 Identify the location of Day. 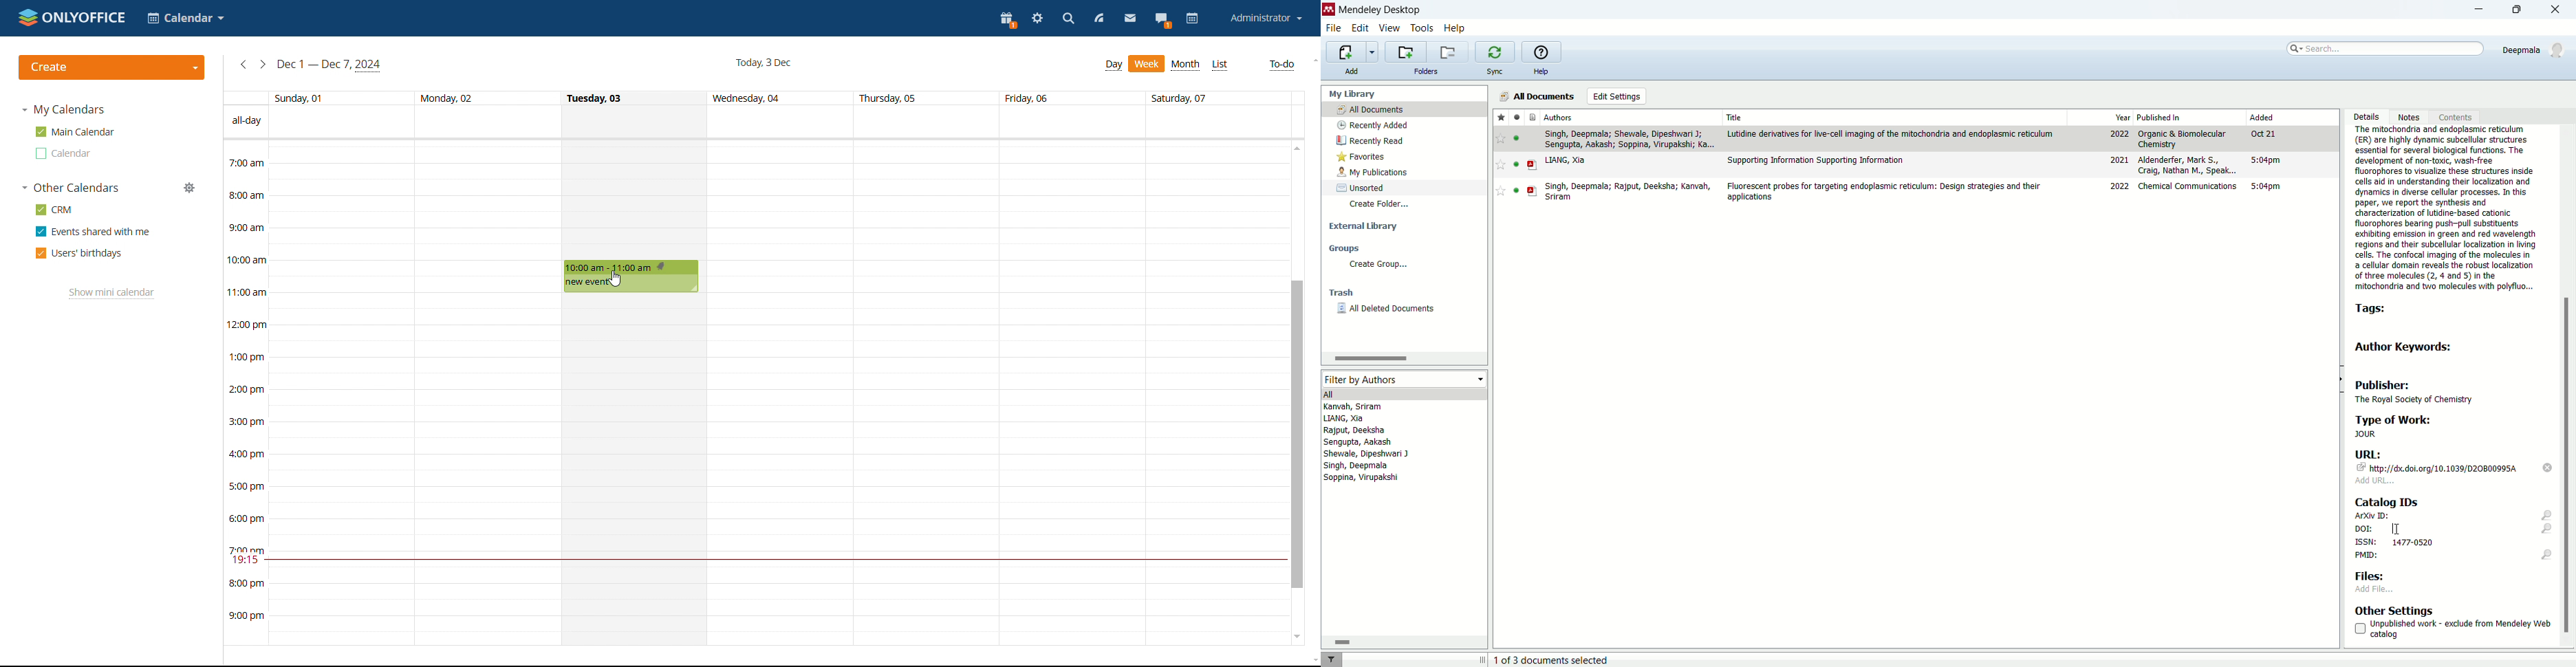
(1114, 65).